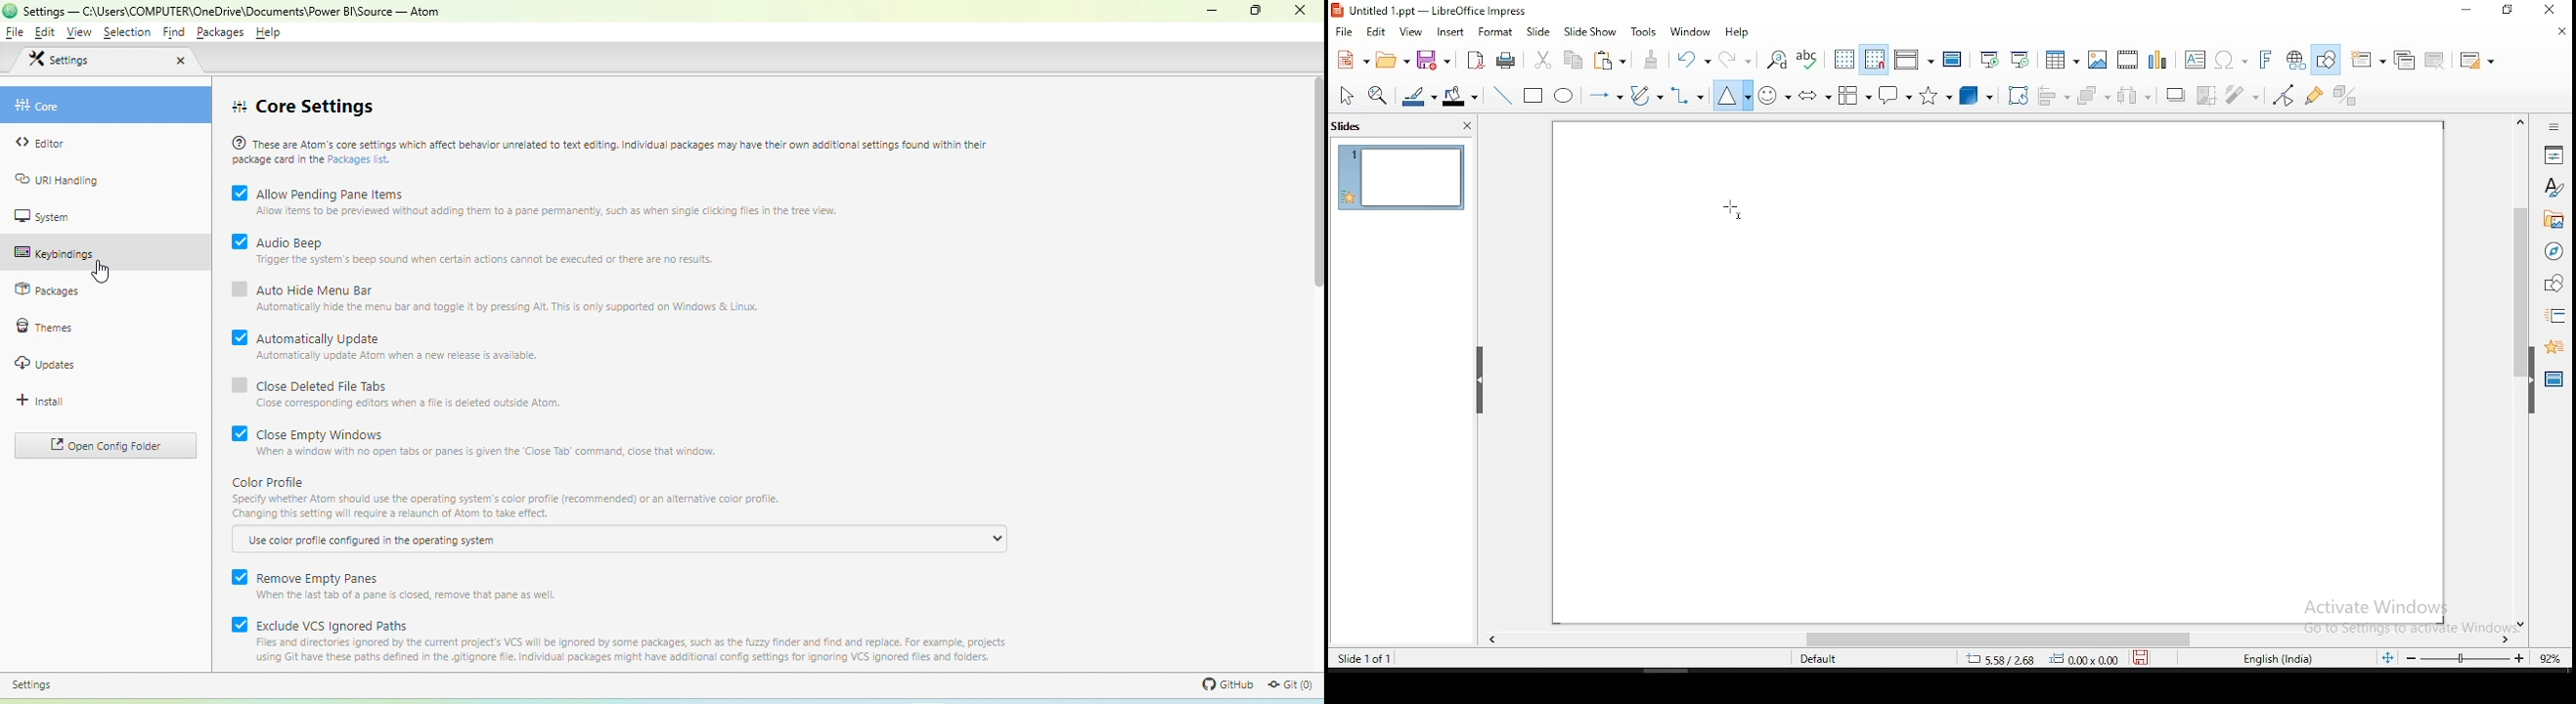 This screenshot has height=728, width=2576. What do you see at coordinates (2370, 59) in the screenshot?
I see `new slide` at bounding box center [2370, 59].